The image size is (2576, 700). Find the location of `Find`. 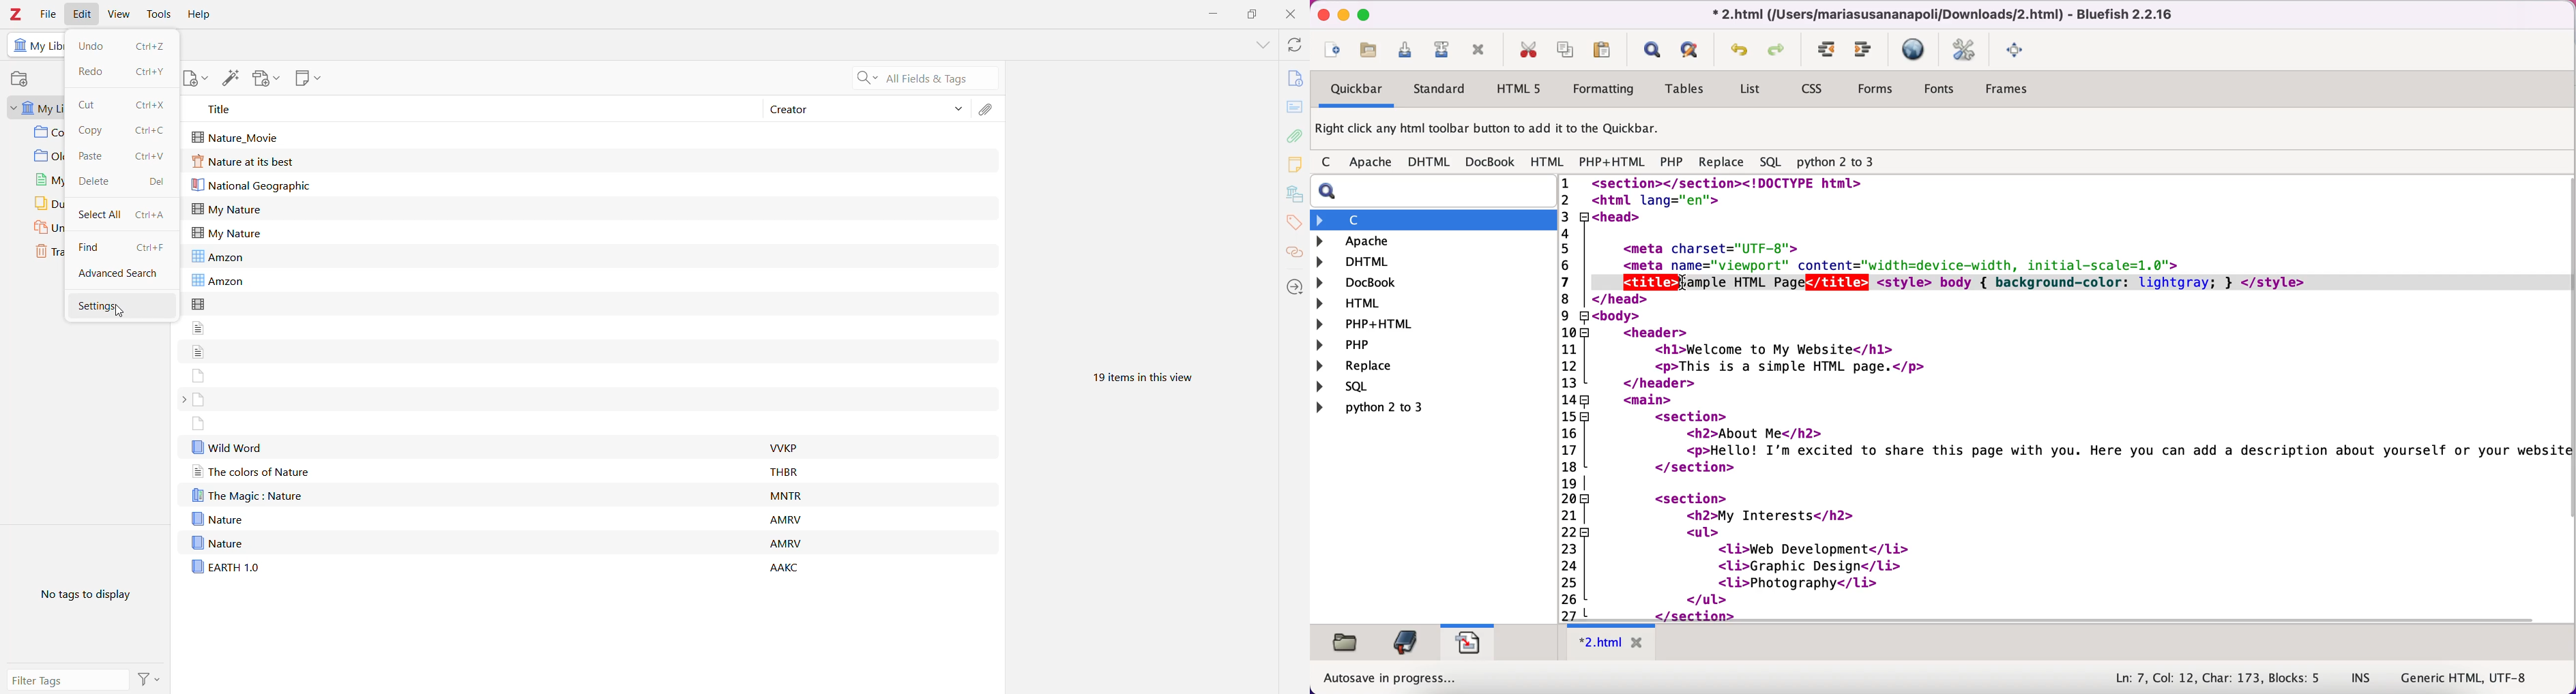

Find is located at coordinates (95, 245).